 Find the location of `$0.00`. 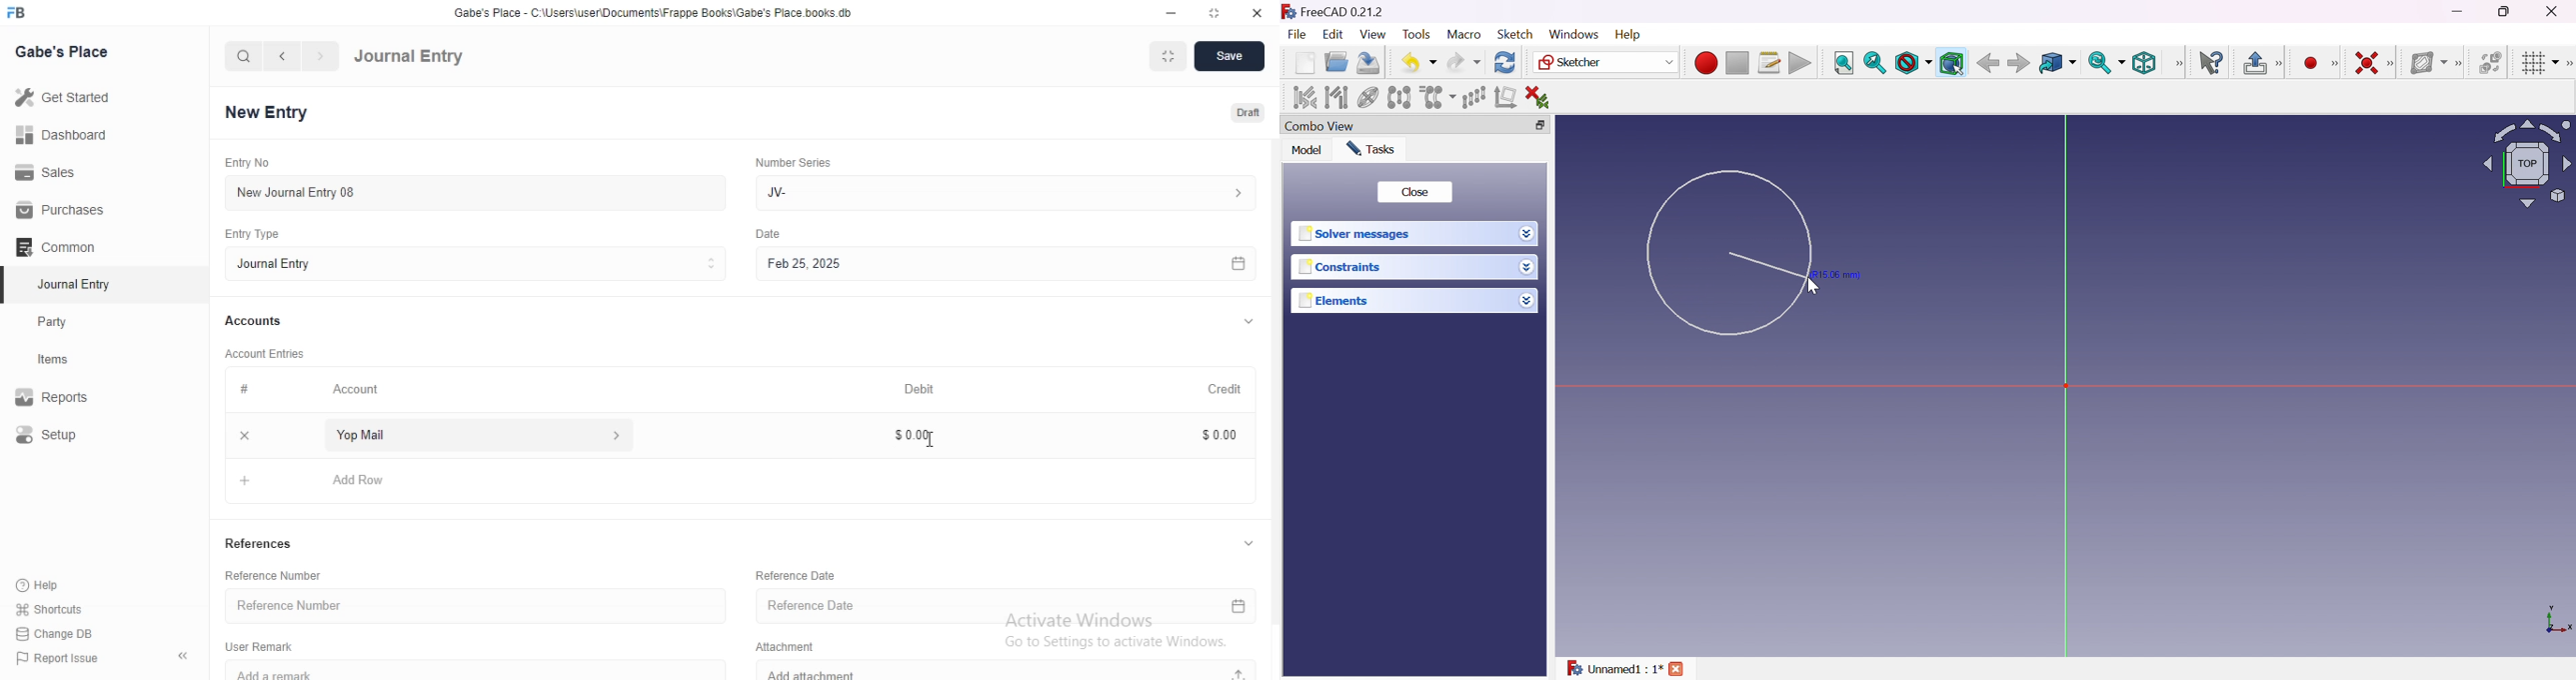

$0.00 is located at coordinates (1210, 434).